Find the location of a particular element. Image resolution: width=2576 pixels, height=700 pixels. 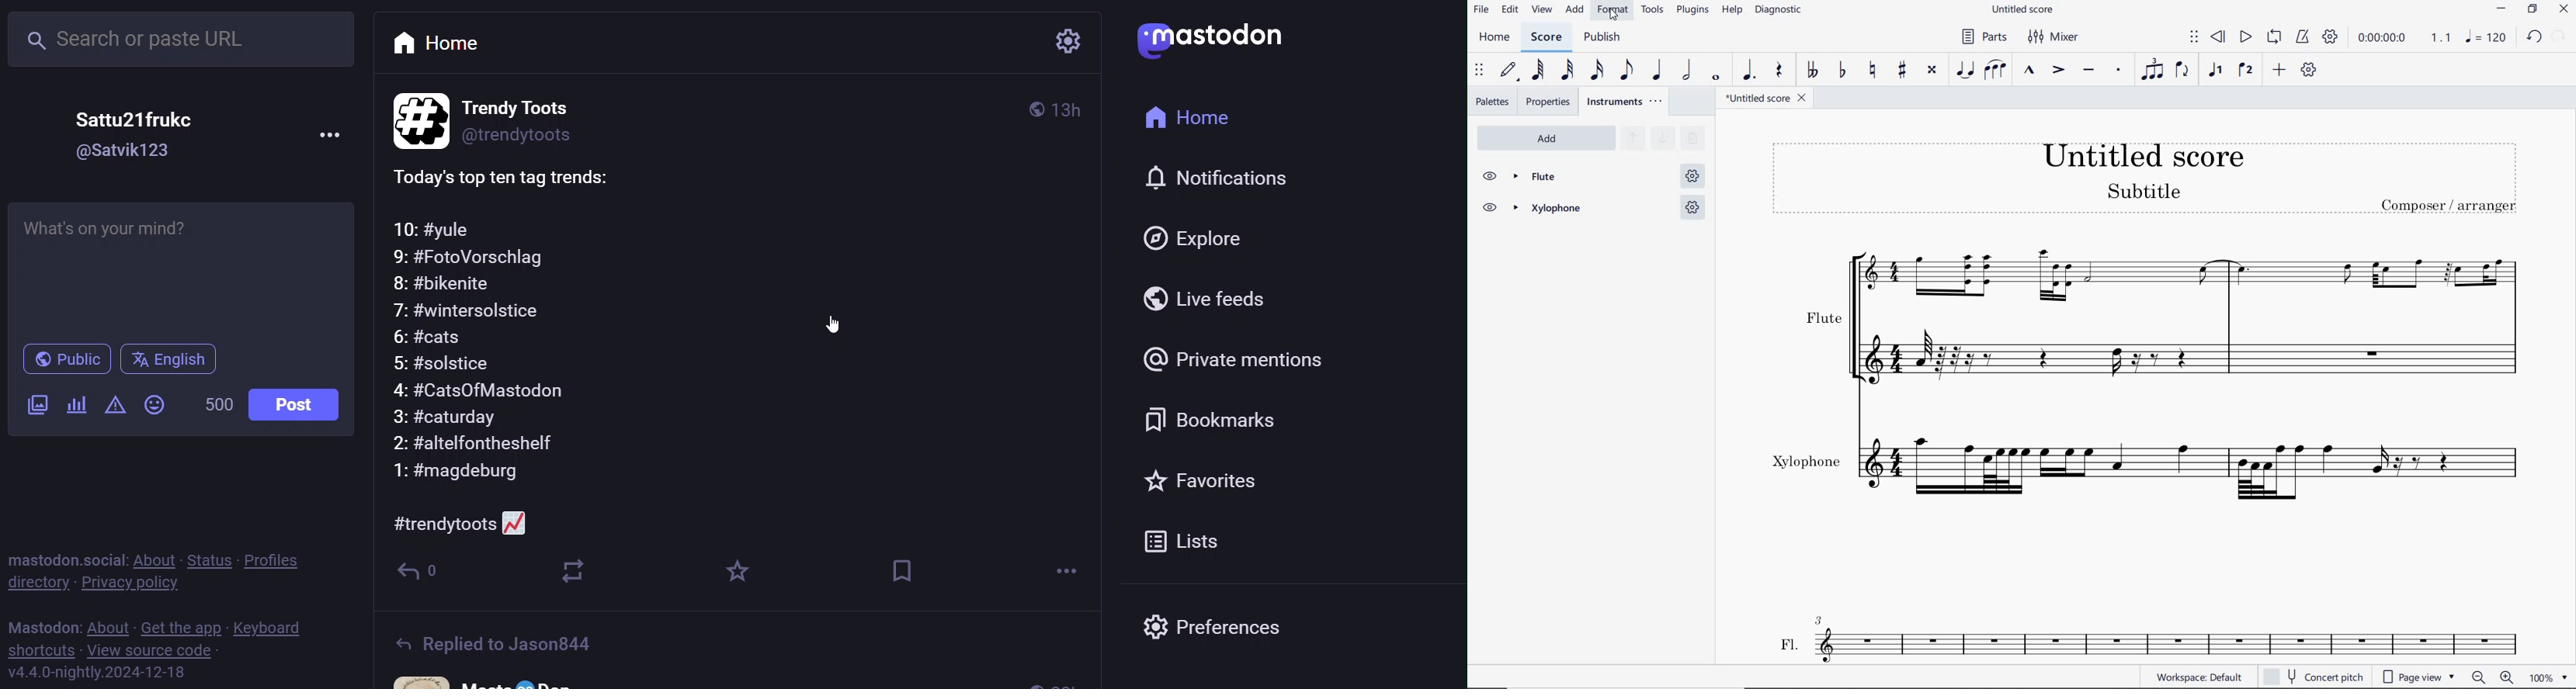

MINIMIZE is located at coordinates (2501, 9).